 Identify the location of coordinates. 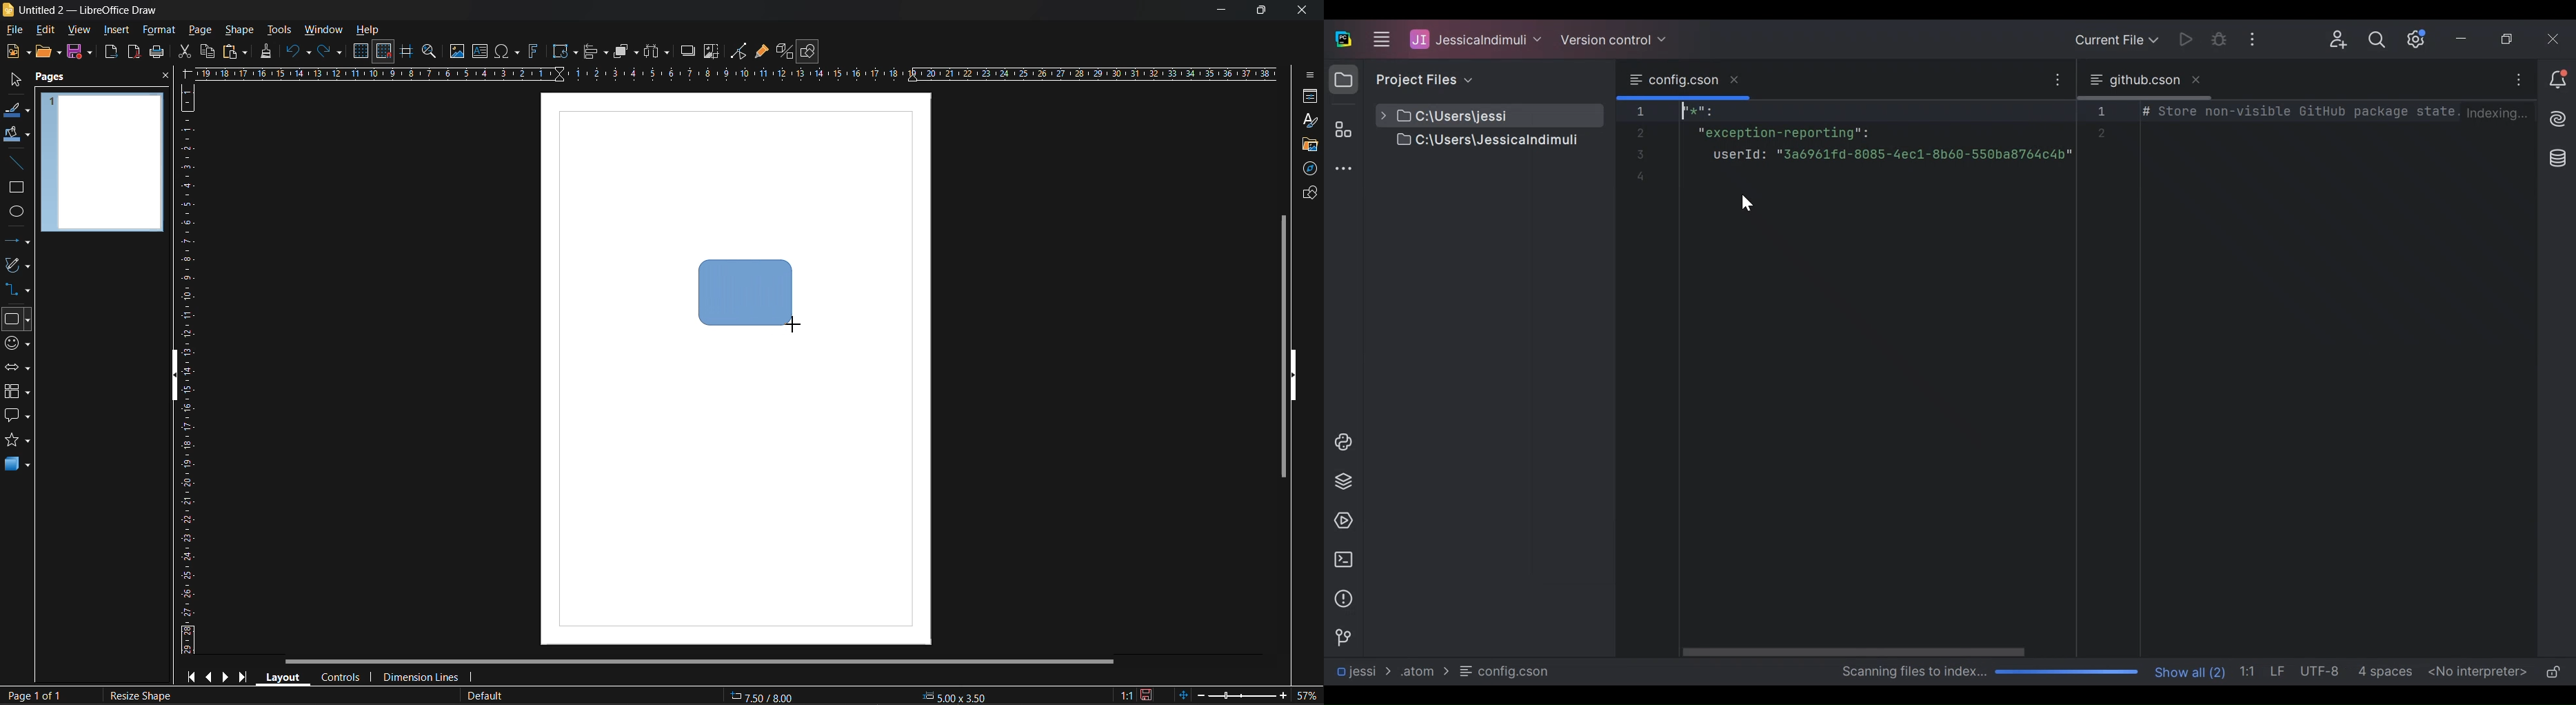
(856, 697).